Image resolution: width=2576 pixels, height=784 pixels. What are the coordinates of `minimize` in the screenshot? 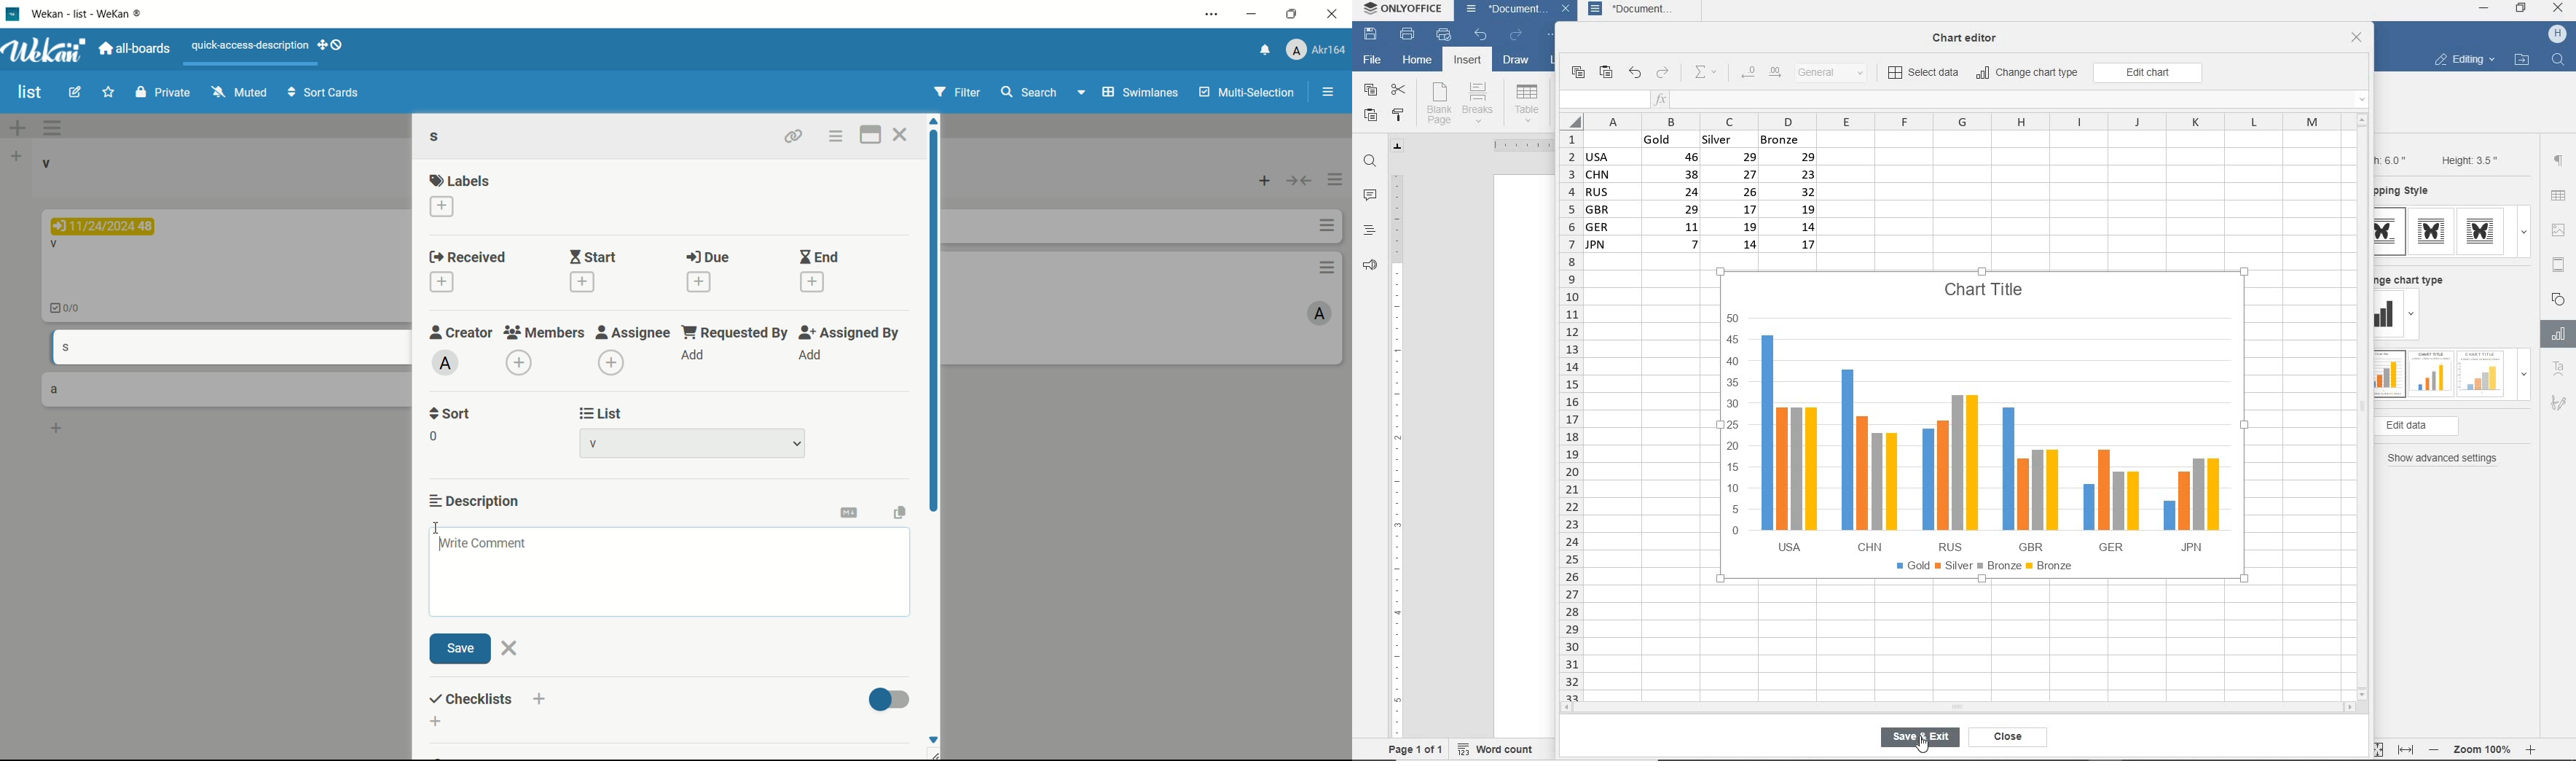 It's located at (1254, 14).